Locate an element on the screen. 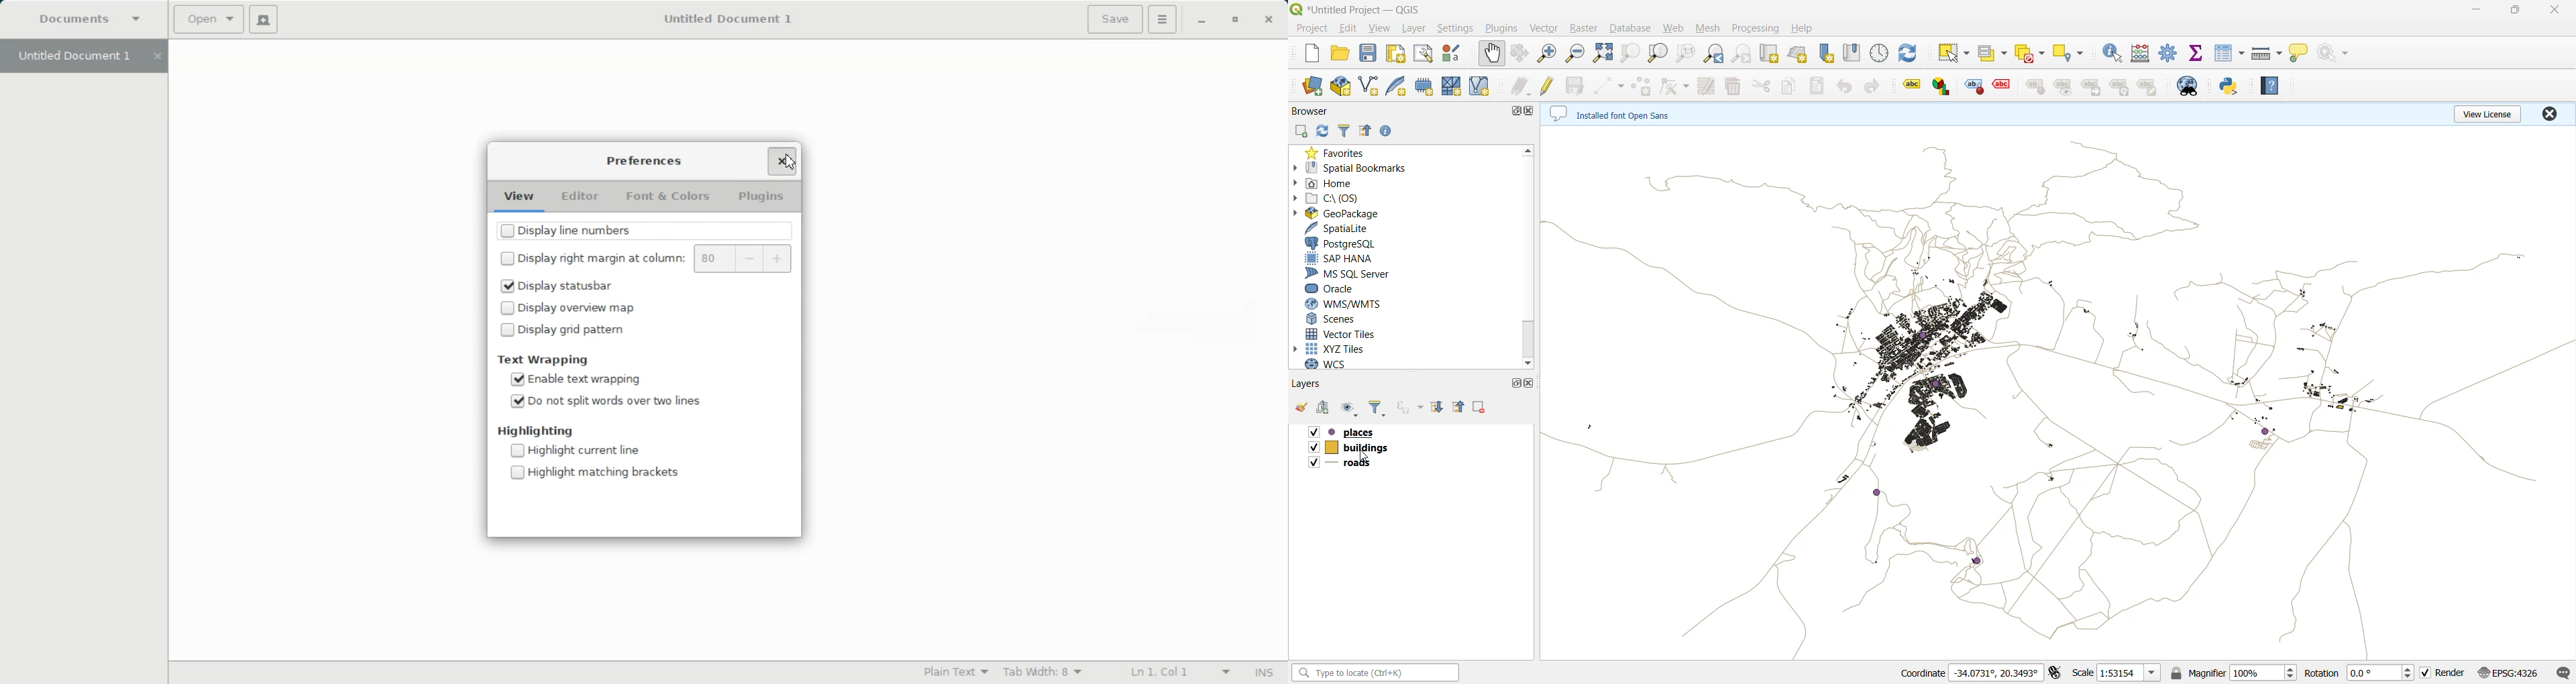 This screenshot has width=2576, height=700. Editor is located at coordinates (578, 198).